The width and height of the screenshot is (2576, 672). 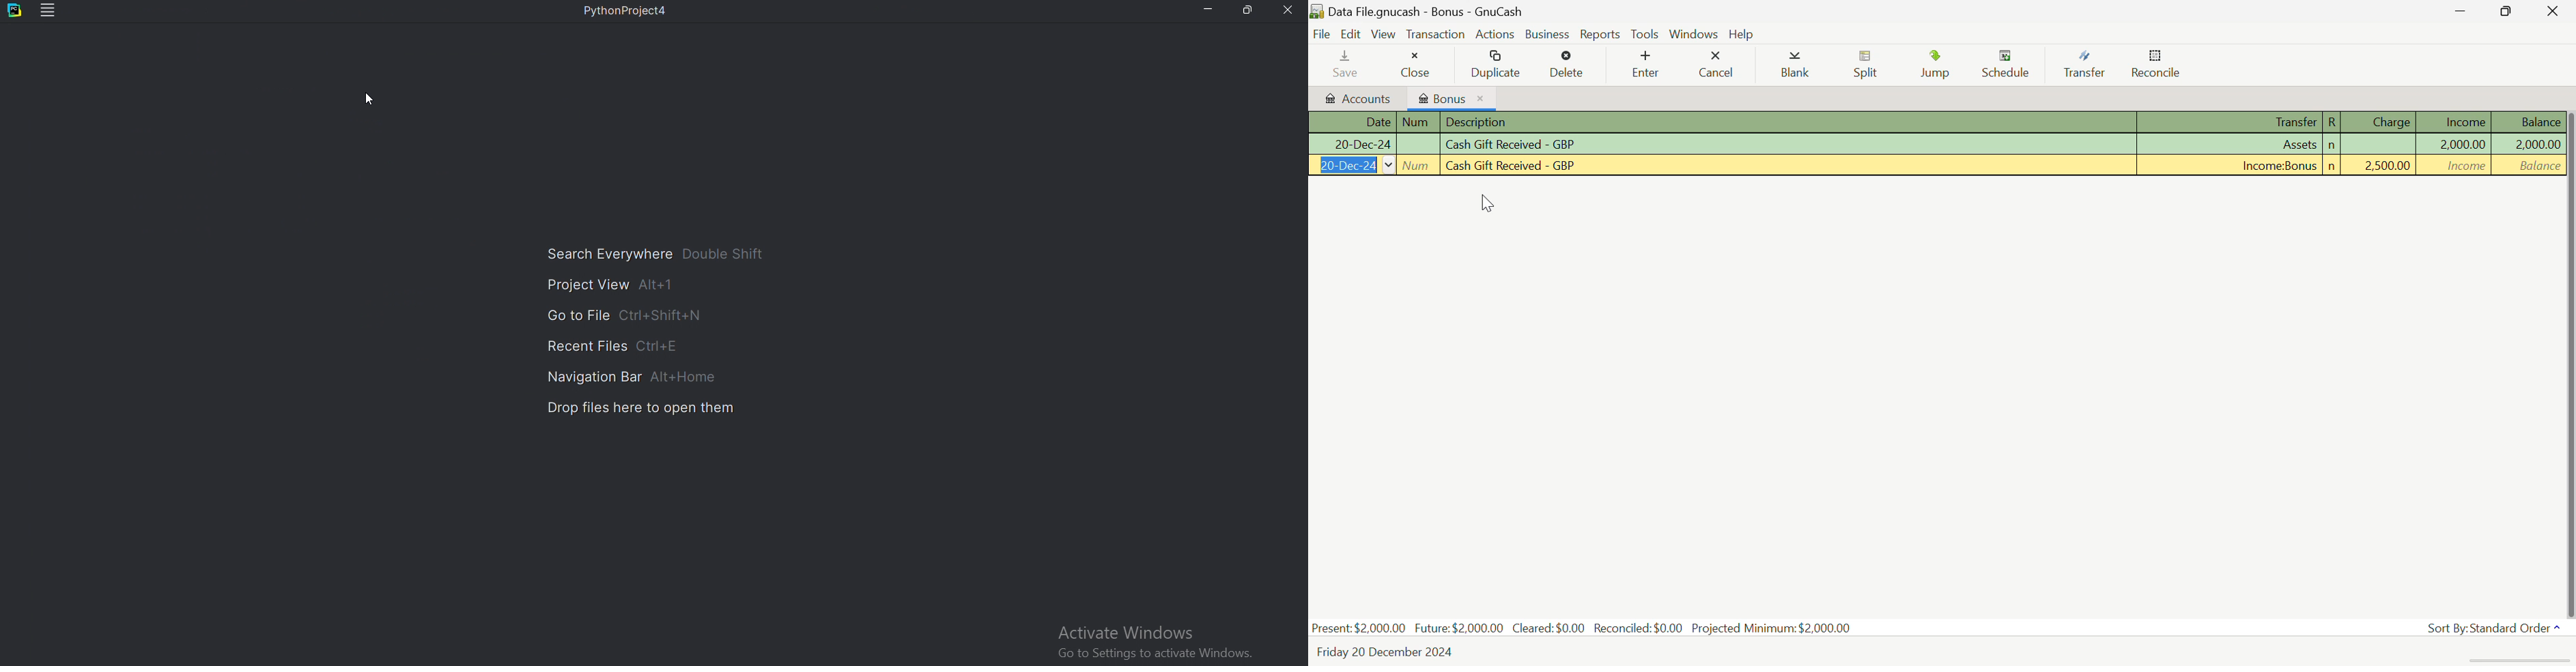 I want to click on Cursor, so click(x=371, y=97).